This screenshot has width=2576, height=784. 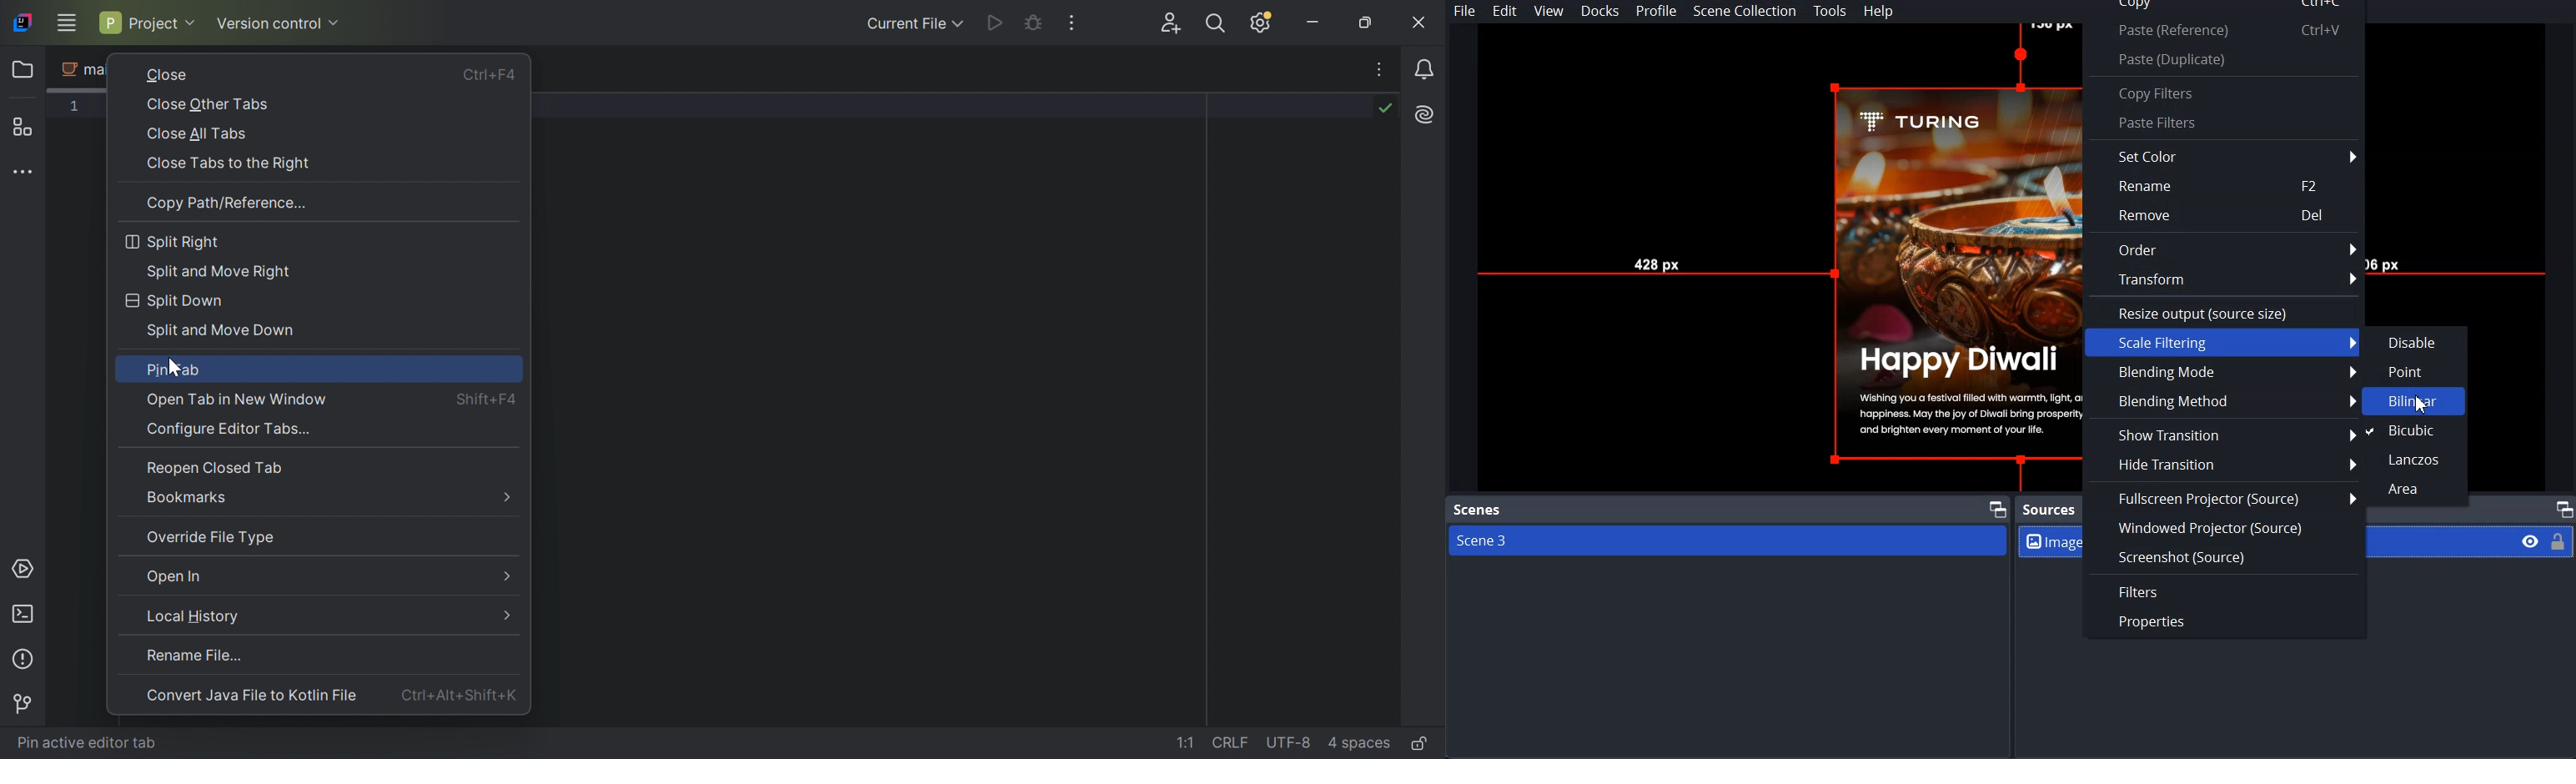 I want to click on open in, so click(x=175, y=575).